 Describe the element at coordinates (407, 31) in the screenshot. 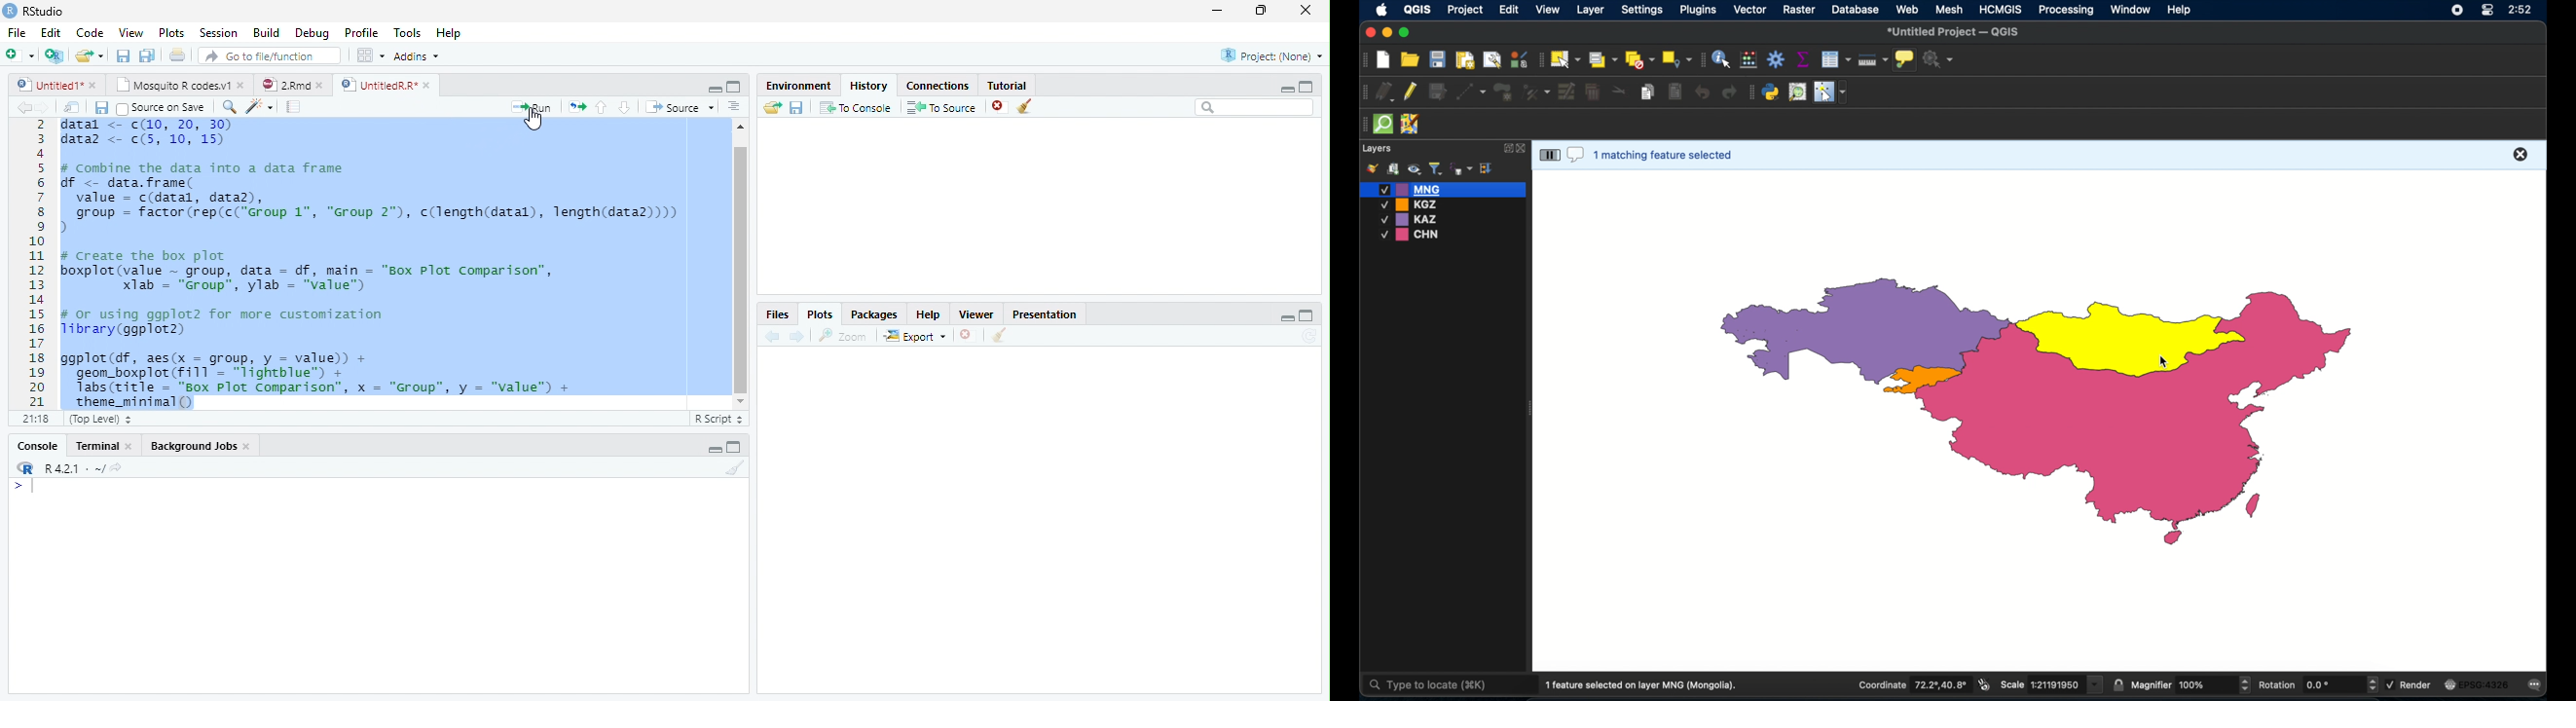

I see `Tools` at that location.